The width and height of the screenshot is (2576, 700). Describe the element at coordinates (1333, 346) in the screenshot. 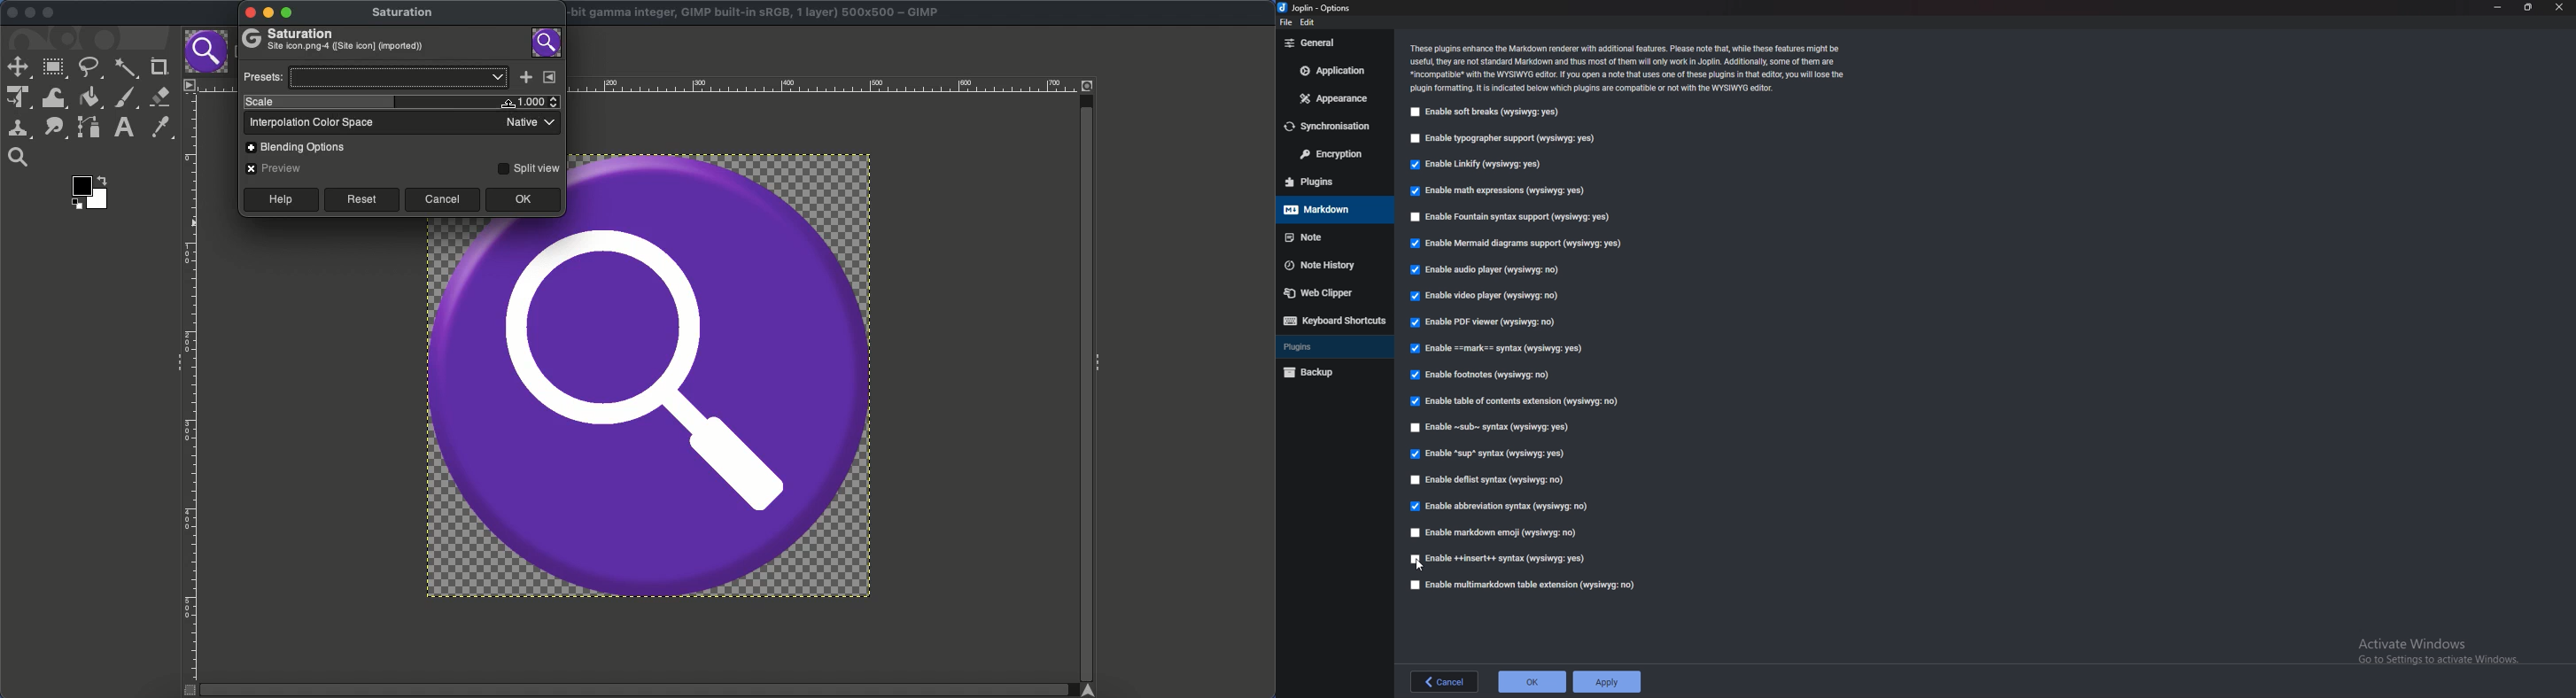

I see `plugins` at that location.